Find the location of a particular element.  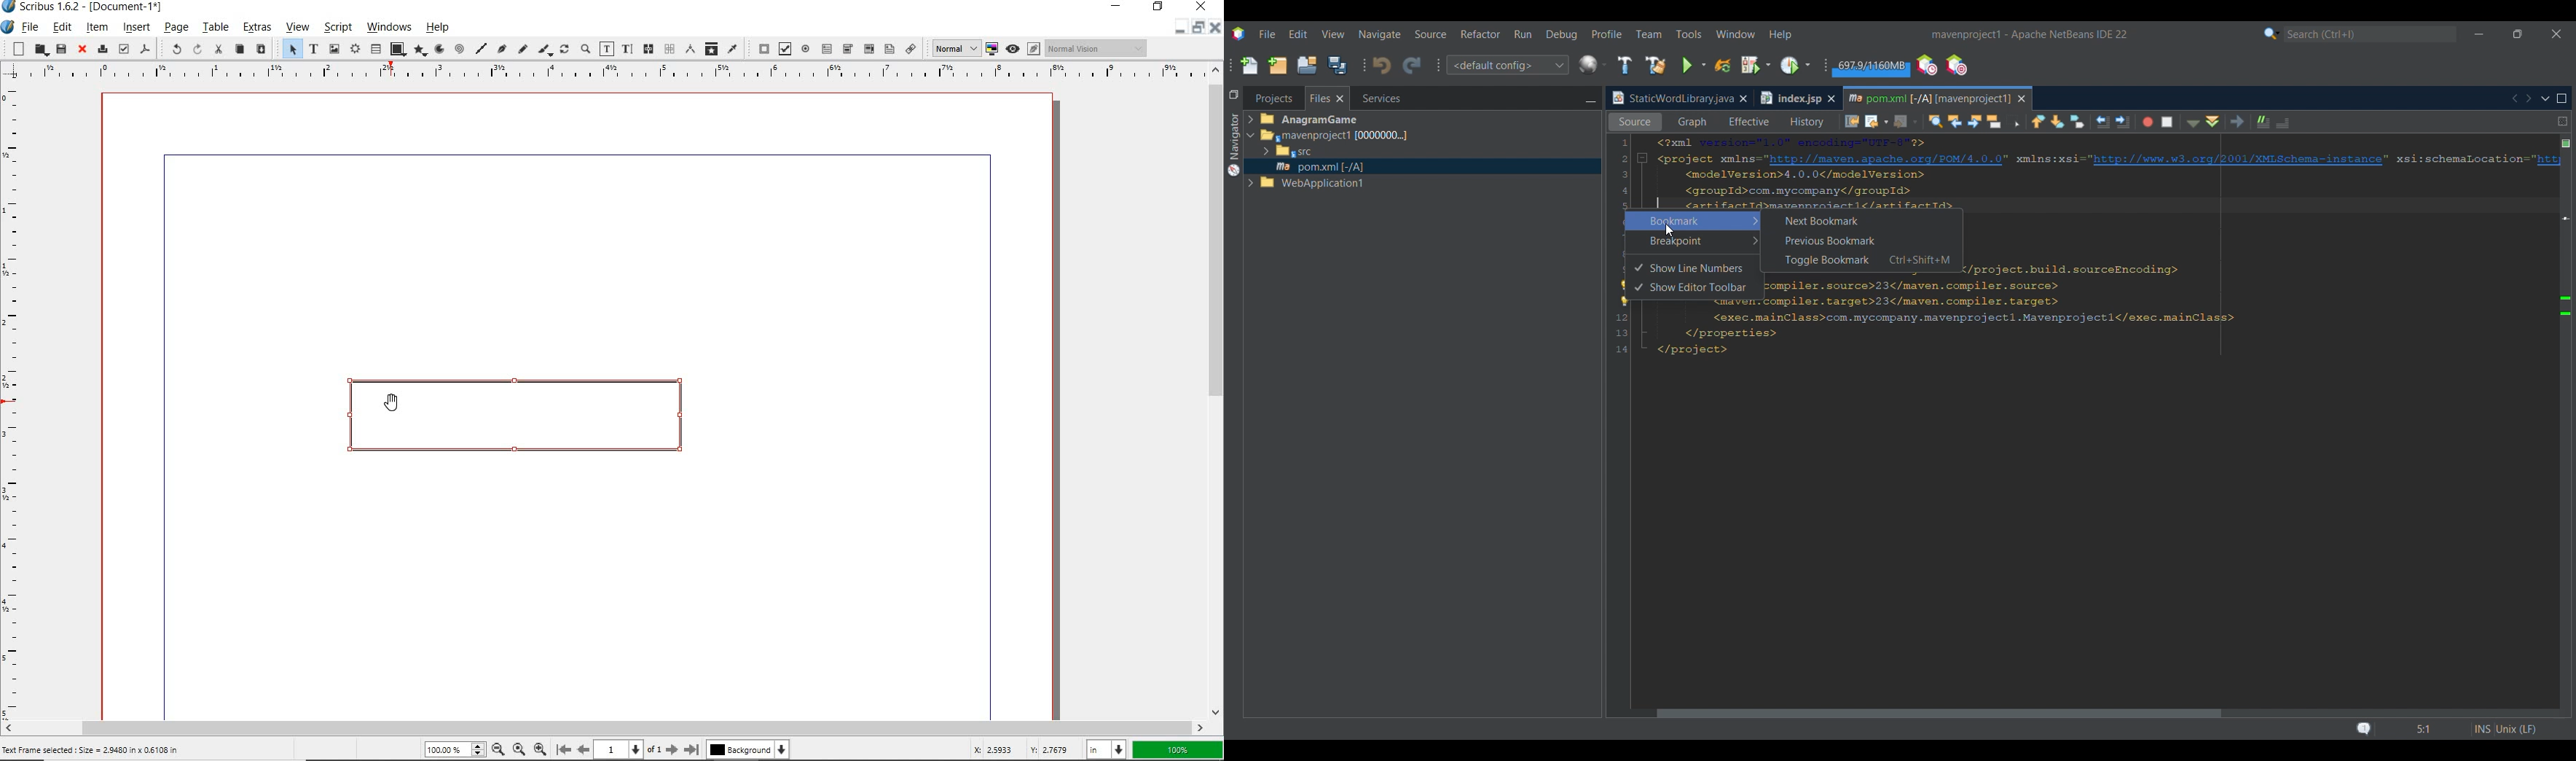

Zoom to 100% is located at coordinates (517, 749).